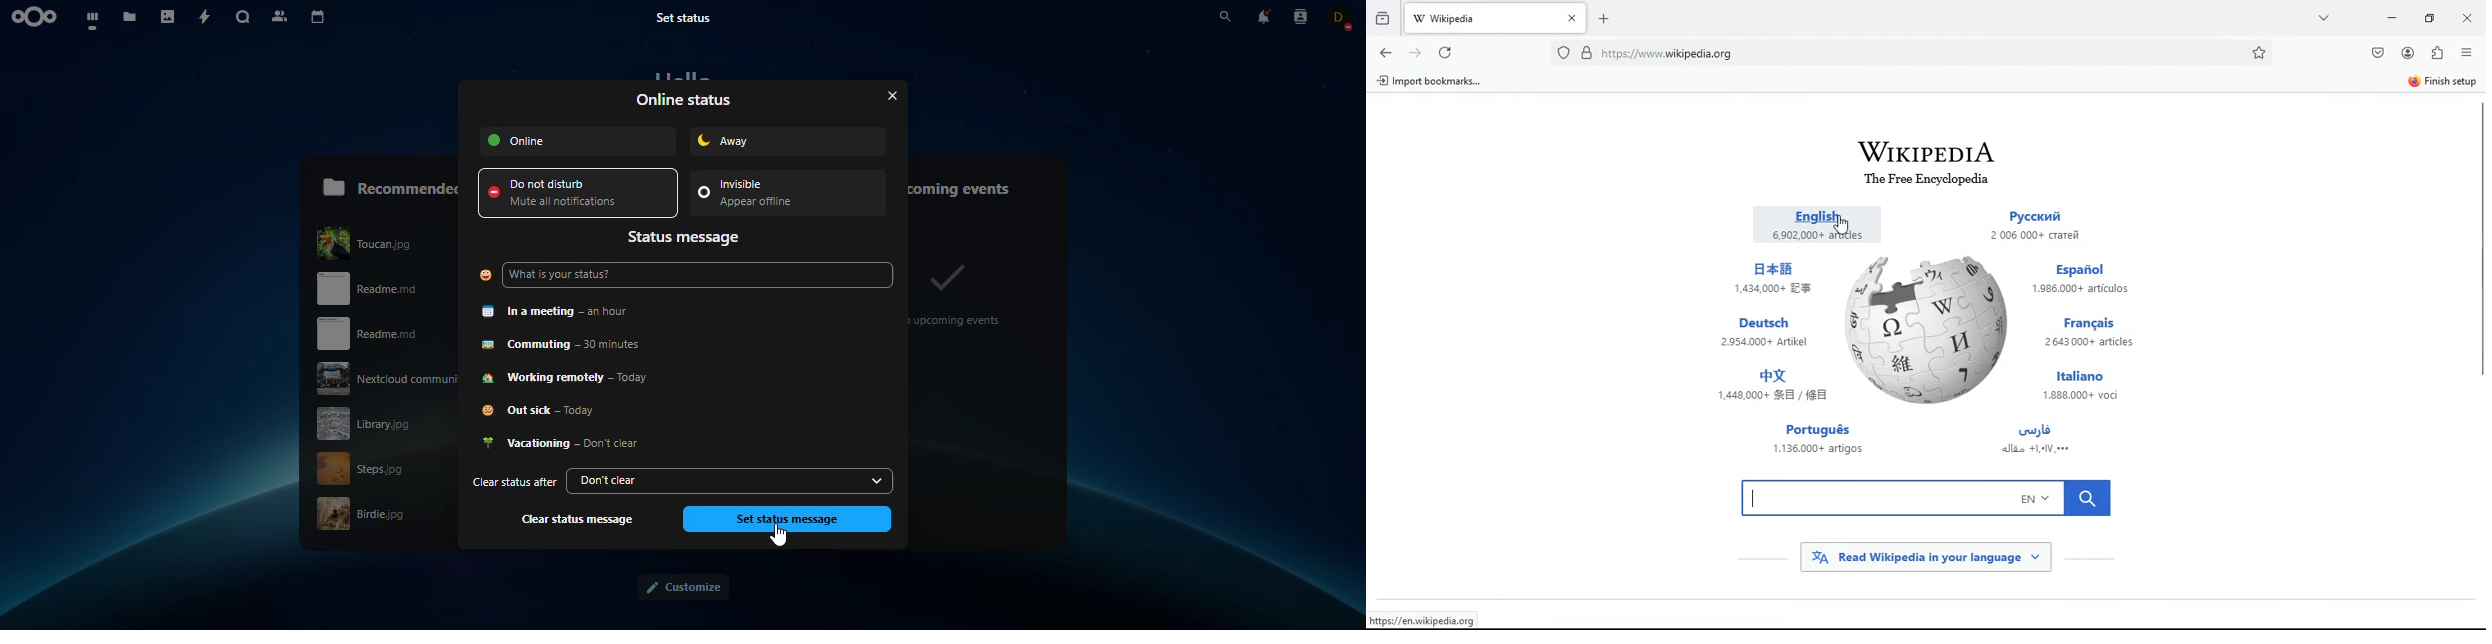 The height and width of the screenshot is (644, 2492). What do you see at coordinates (564, 444) in the screenshot?
I see `vacationing` at bounding box center [564, 444].